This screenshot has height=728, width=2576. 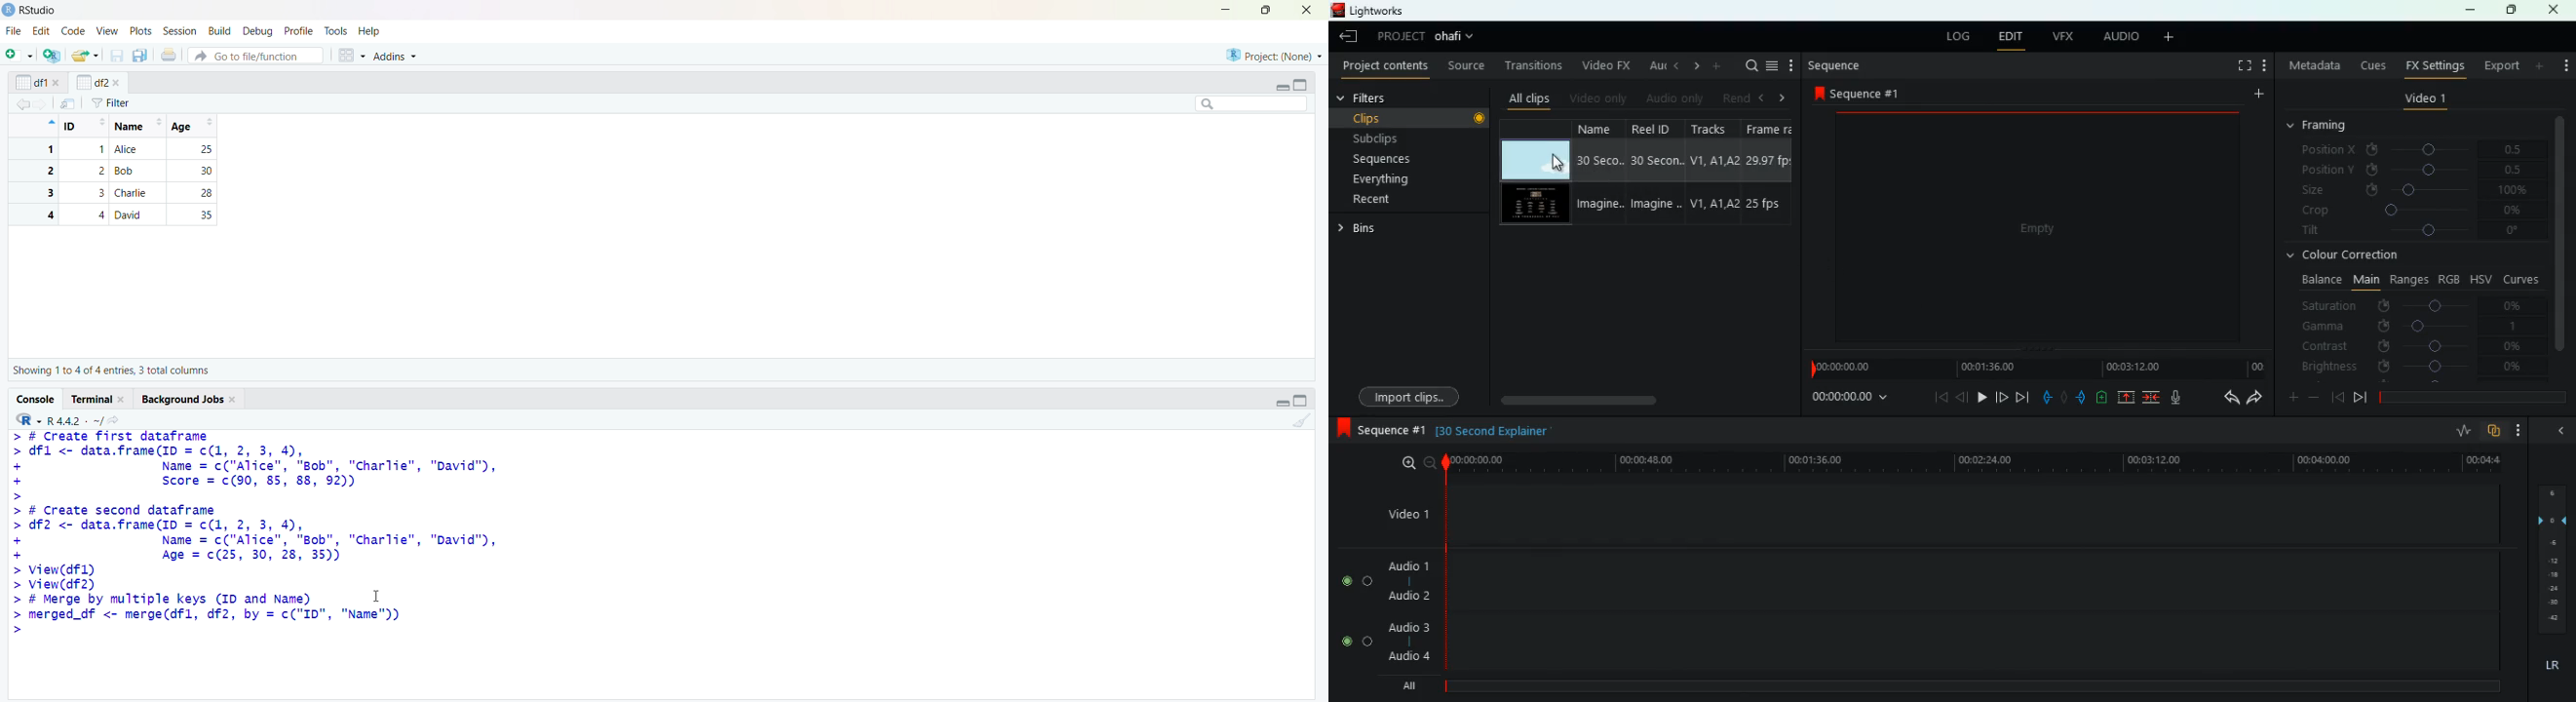 I want to click on view, so click(x=108, y=32).